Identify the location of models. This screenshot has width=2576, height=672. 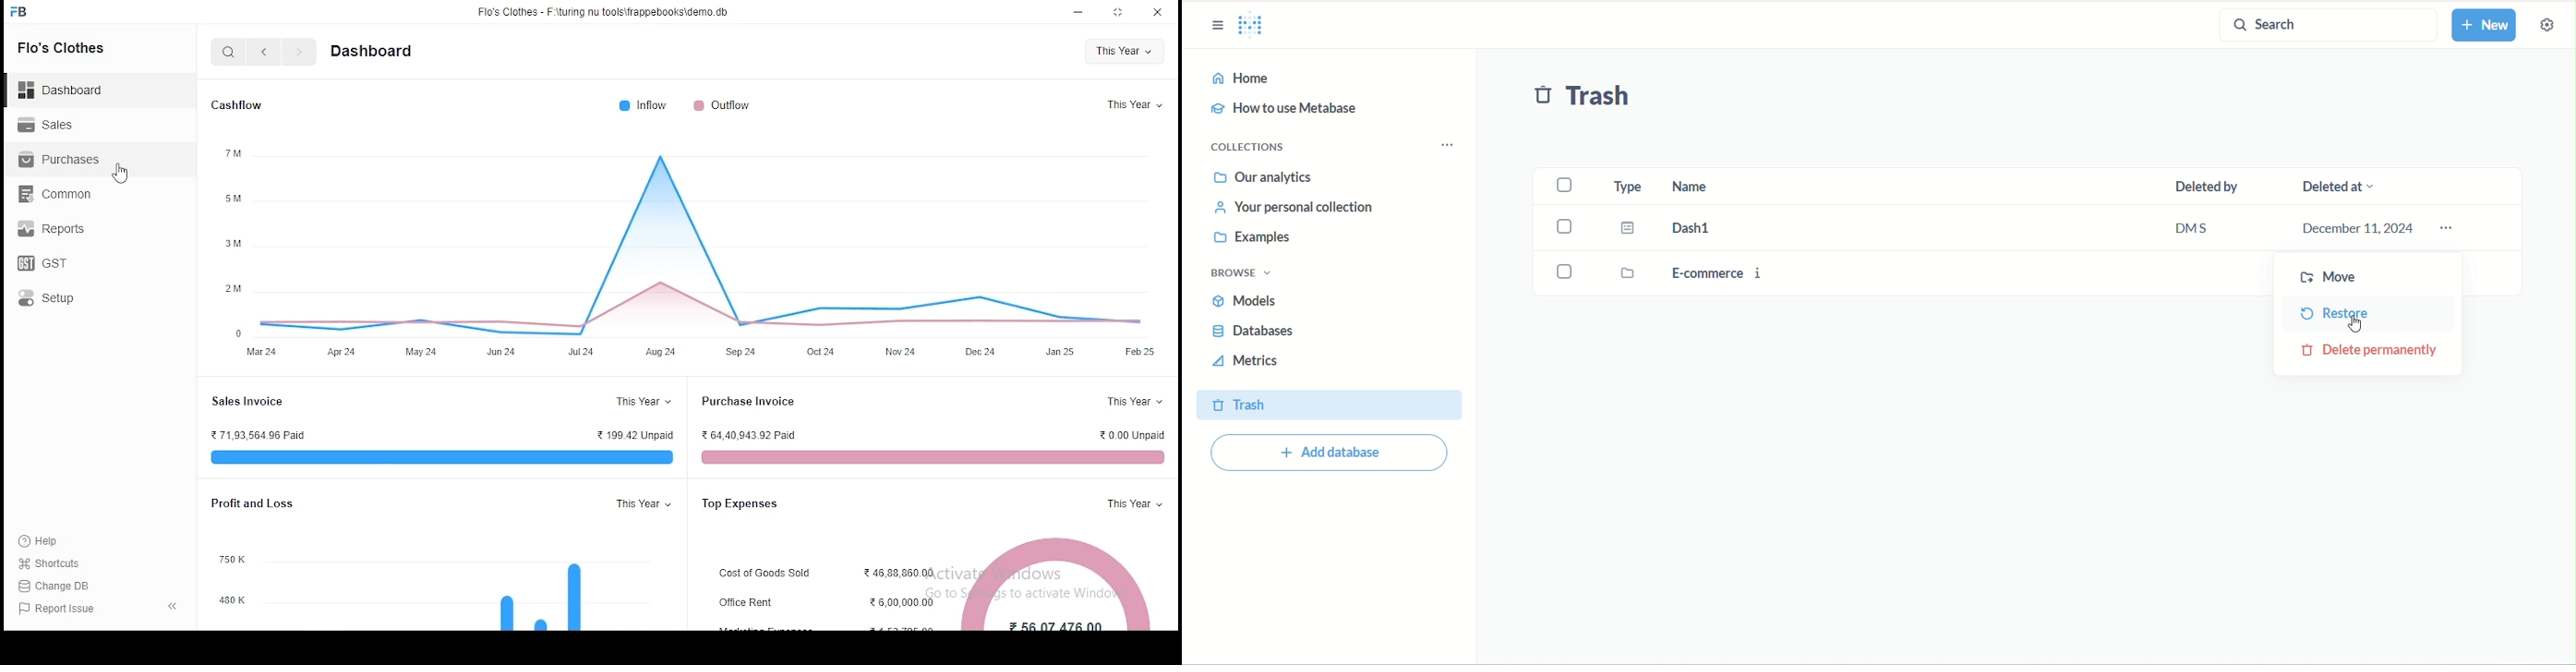
(1249, 303).